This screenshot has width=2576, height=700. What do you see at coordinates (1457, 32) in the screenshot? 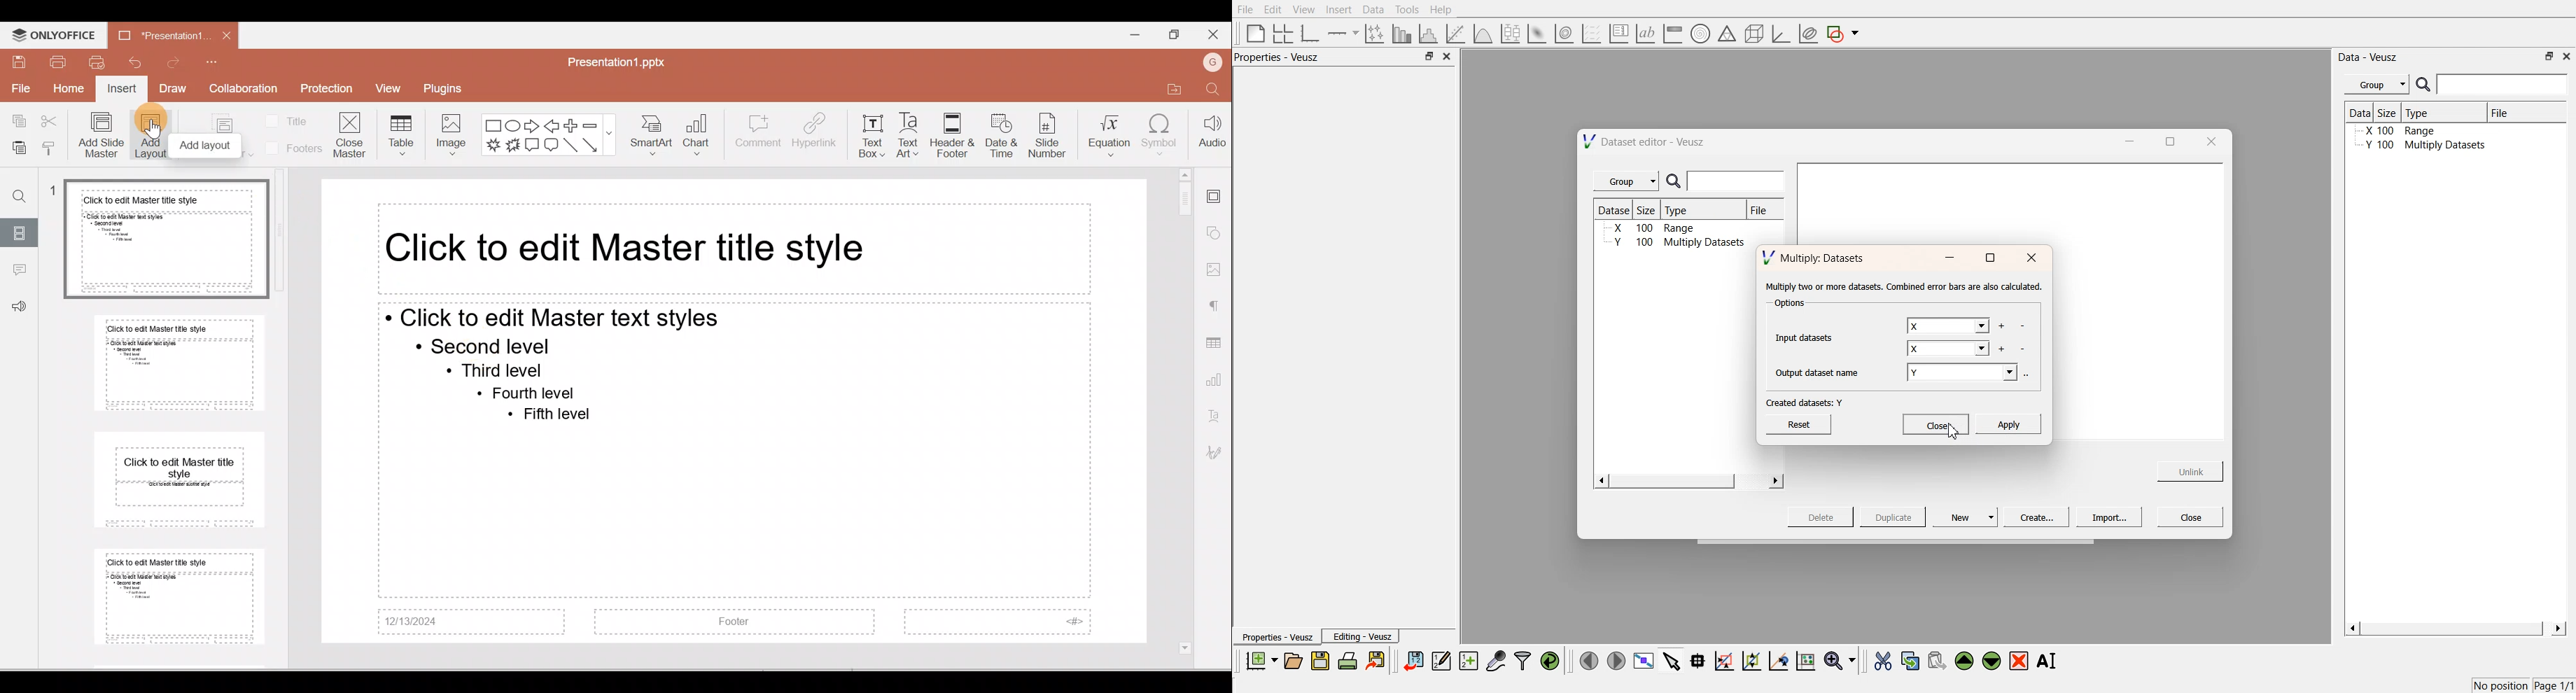
I see `fit a function` at bounding box center [1457, 32].